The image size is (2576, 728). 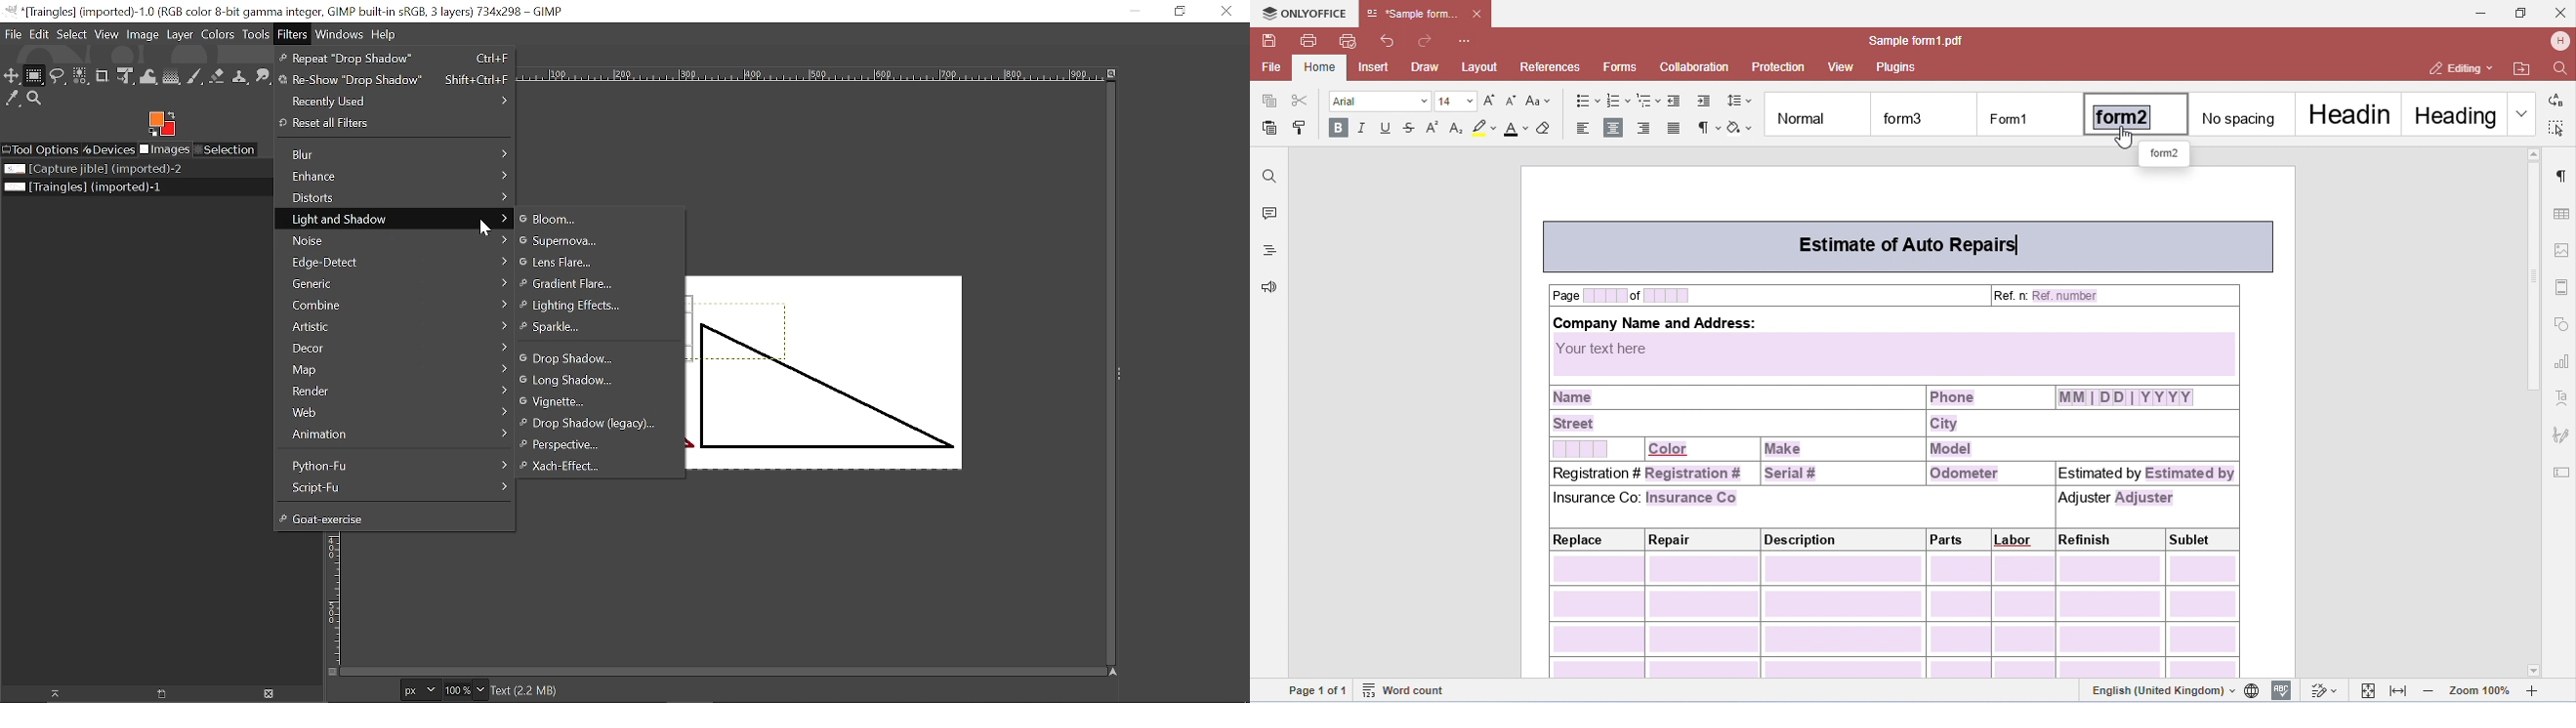 What do you see at coordinates (588, 468) in the screenshot?
I see `Xach-Effect` at bounding box center [588, 468].